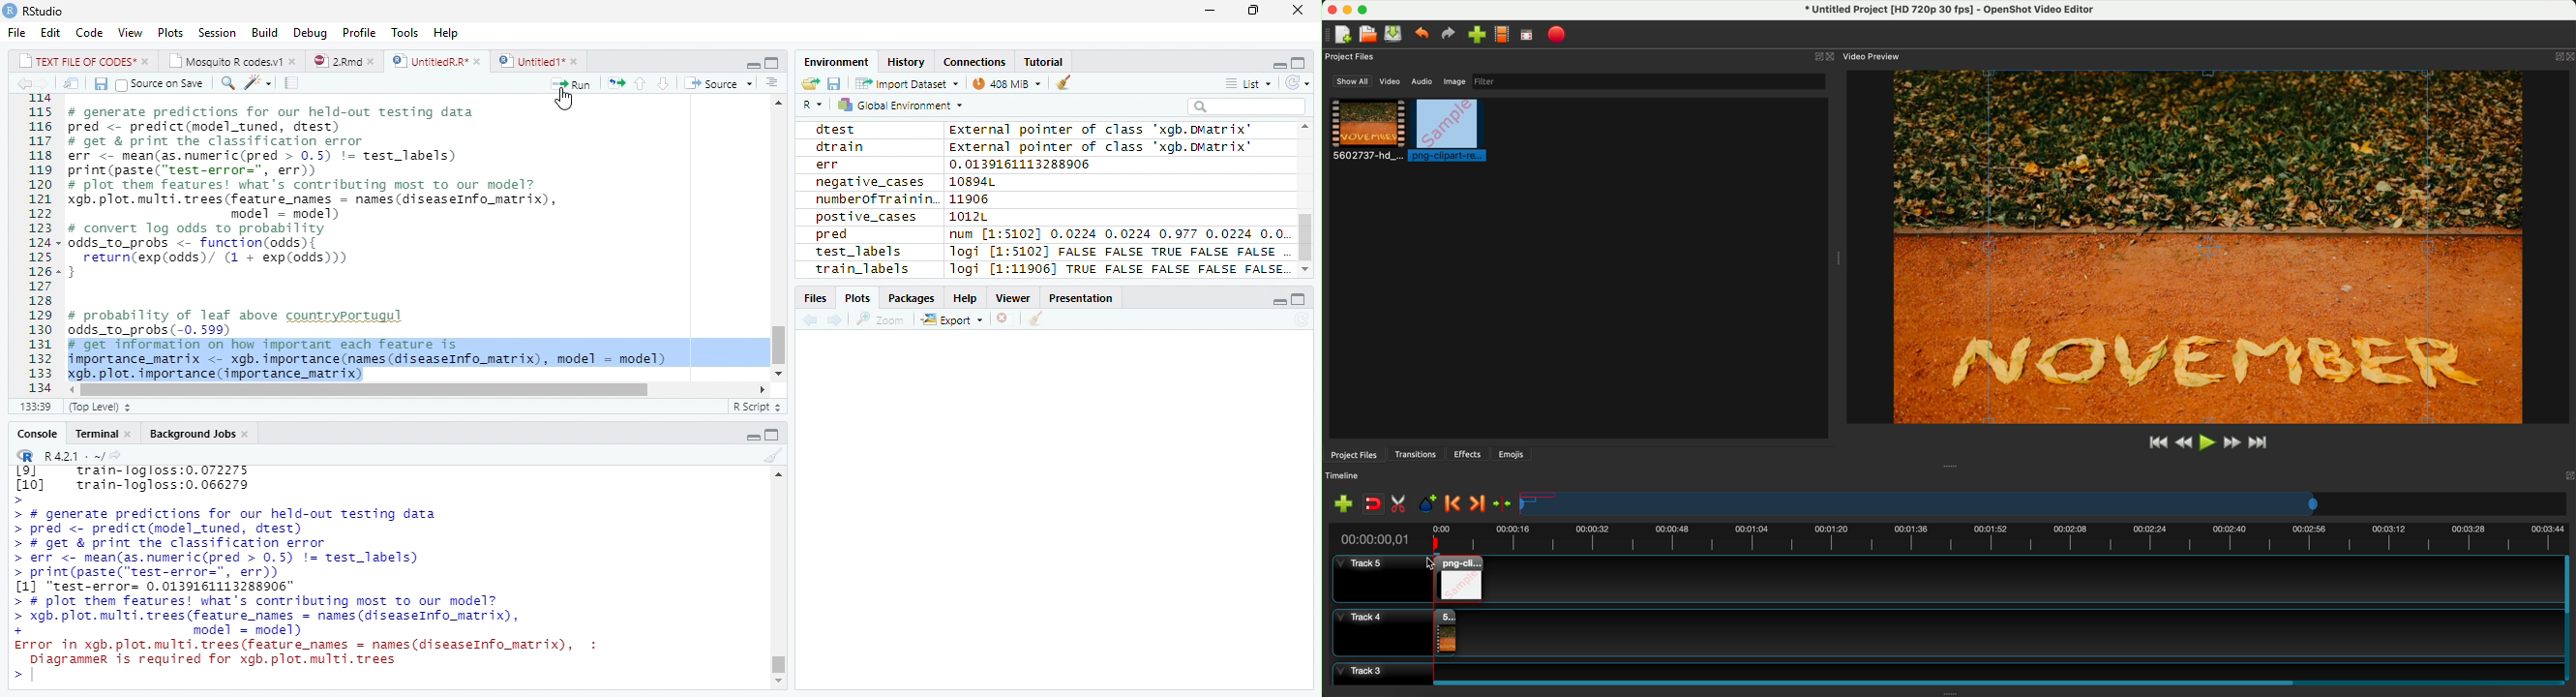 The width and height of the screenshot is (2576, 700). What do you see at coordinates (779, 577) in the screenshot?
I see `Scroll` at bounding box center [779, 577].